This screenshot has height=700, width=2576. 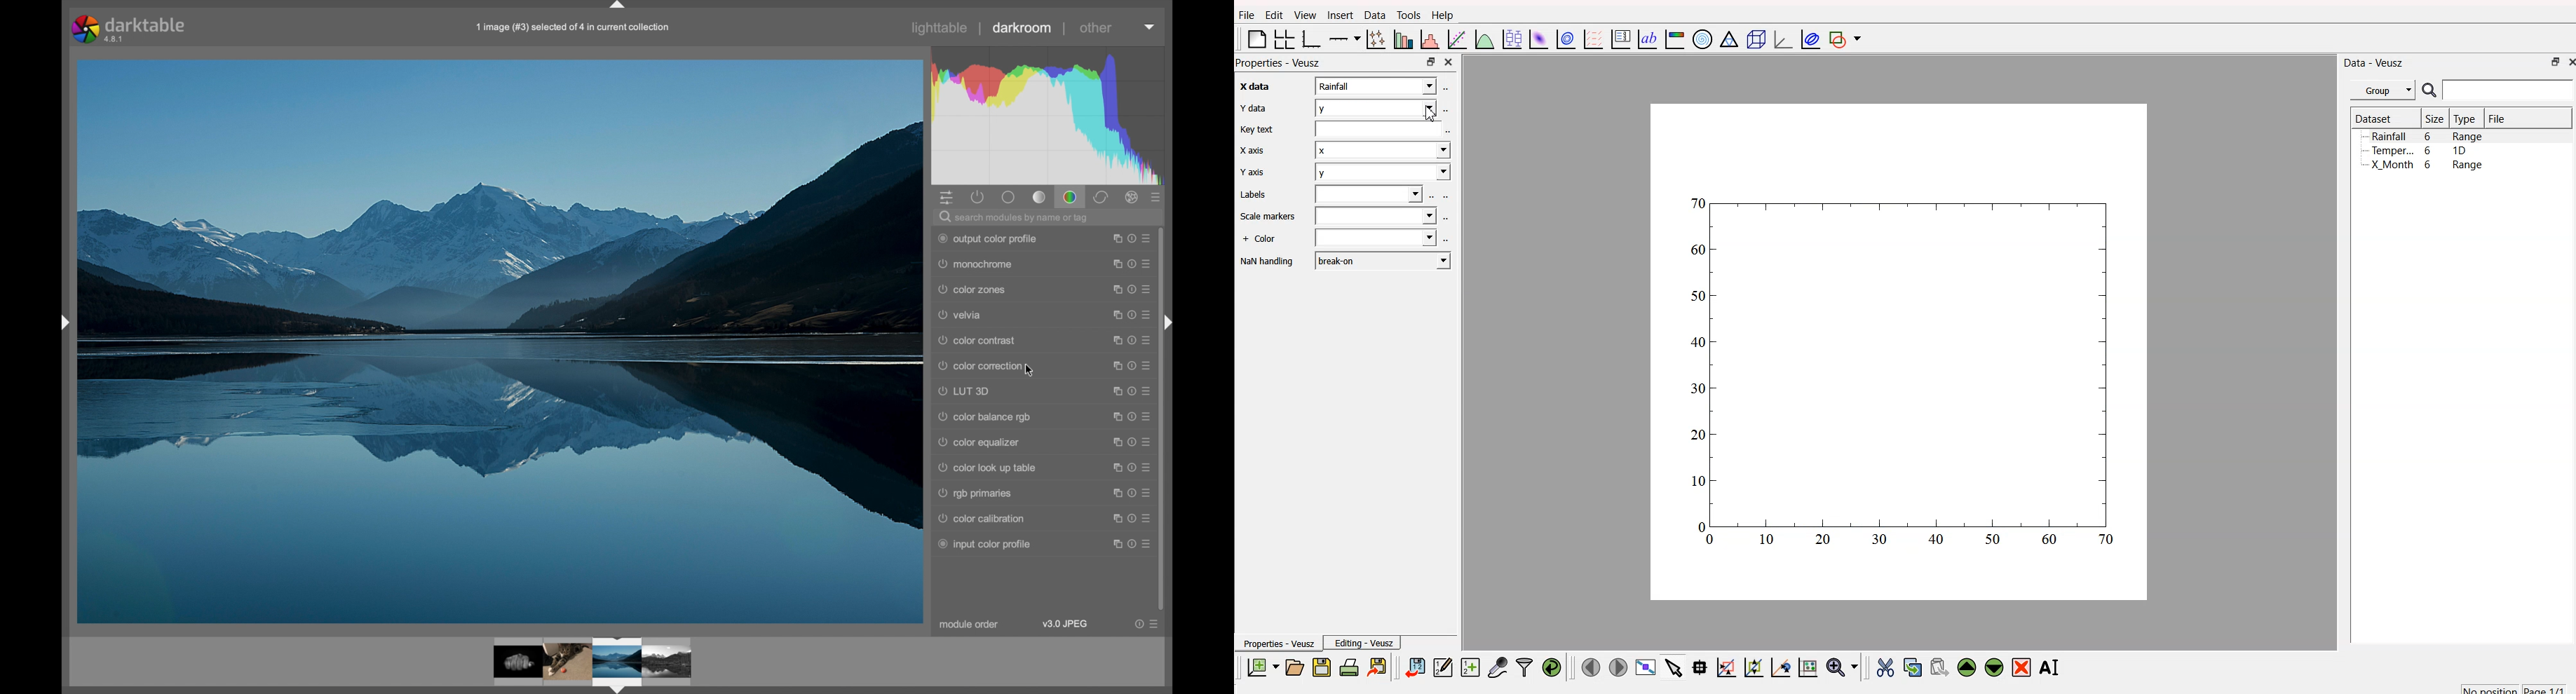 What do you see at coordinates (1884, 667) in the screenshot?
I see `cut the widget` at bounding box center [1884, 667].